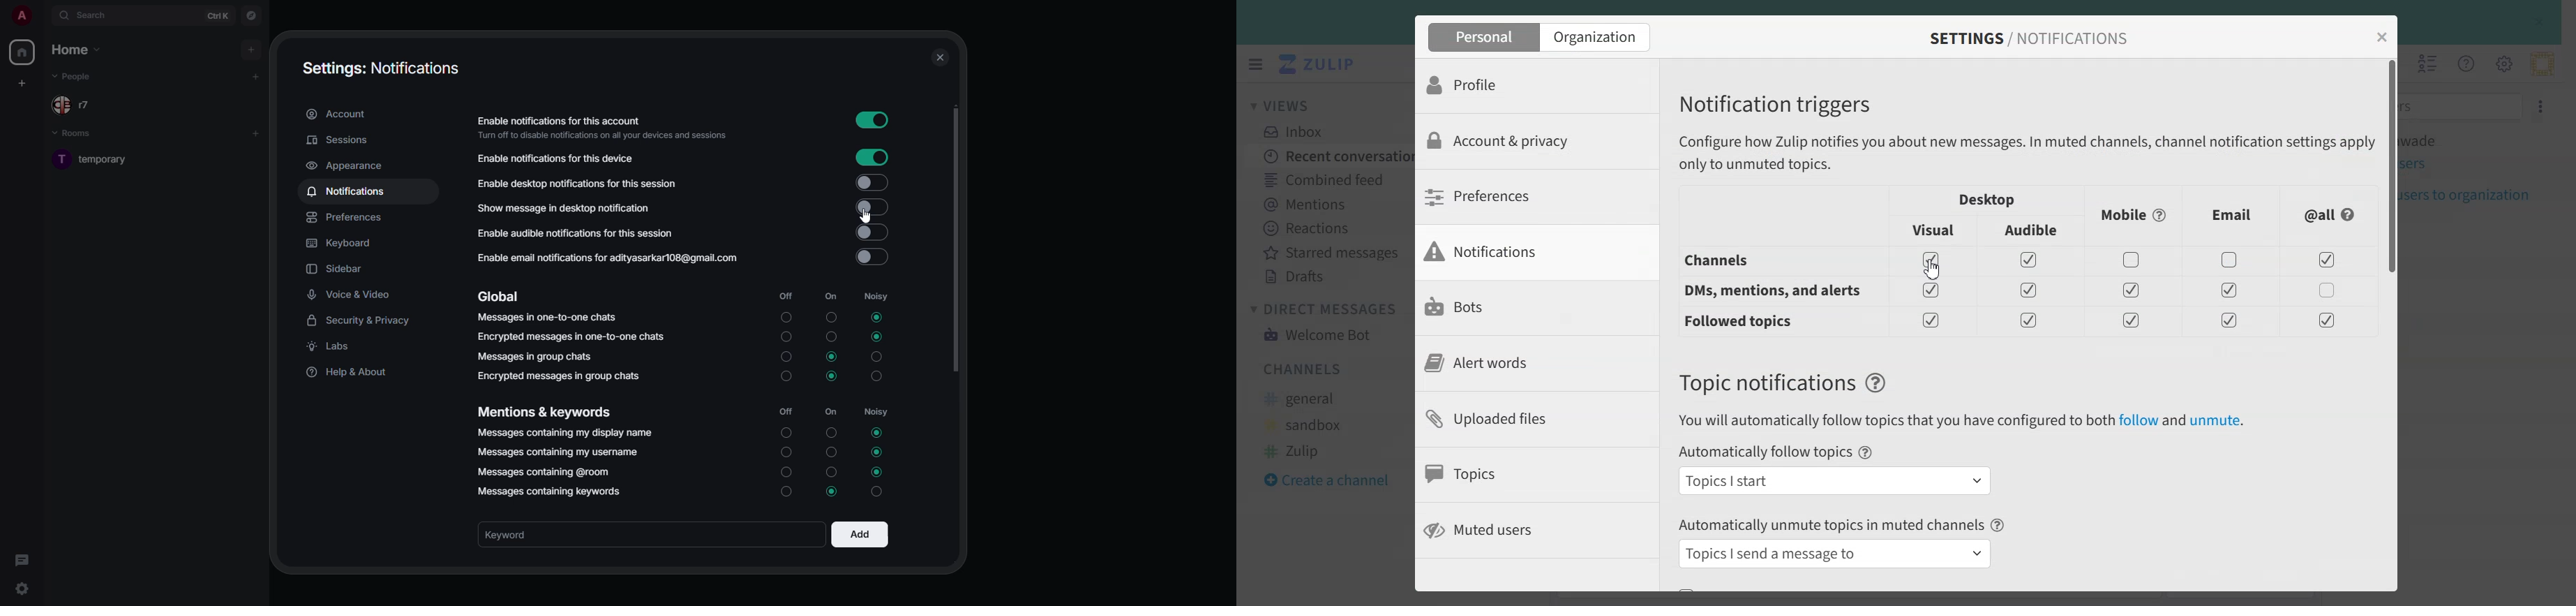 Image resolution: width=2576 pixels, height=616 pixels. I want to click on security & privacy, so click(362, 320).